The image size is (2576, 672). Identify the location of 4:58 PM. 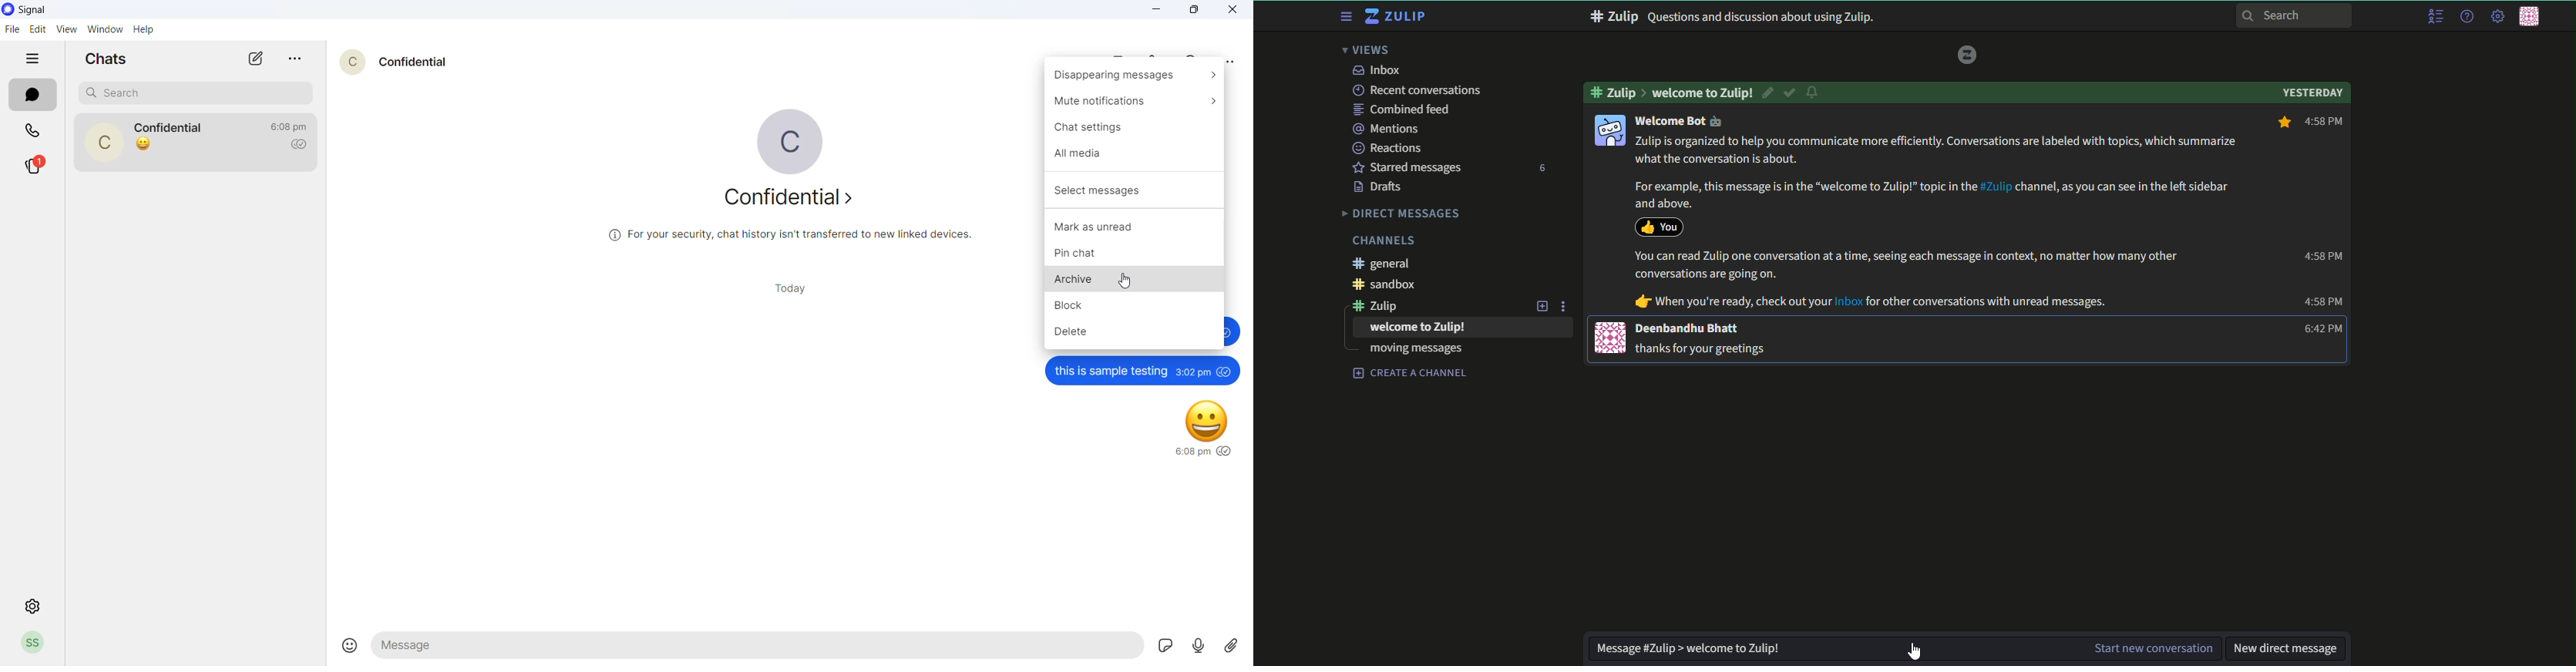
(2310, 123).